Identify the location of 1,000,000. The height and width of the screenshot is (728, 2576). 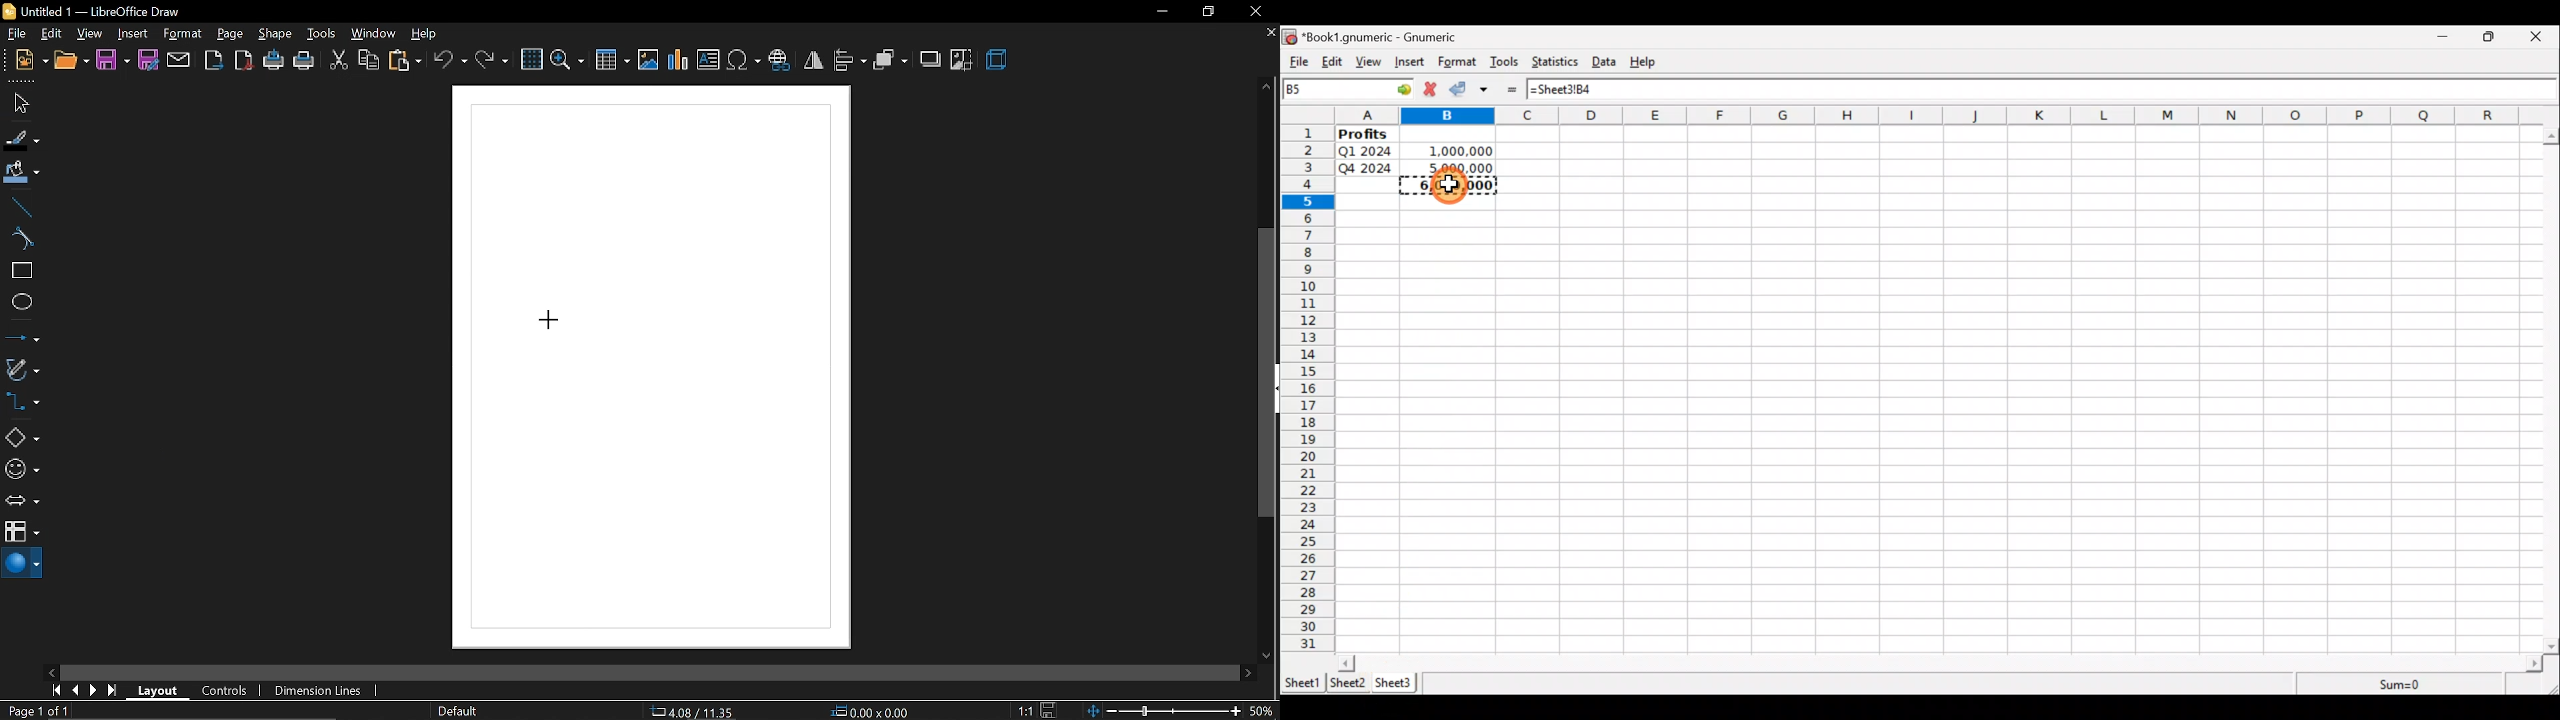
(1453, 149).